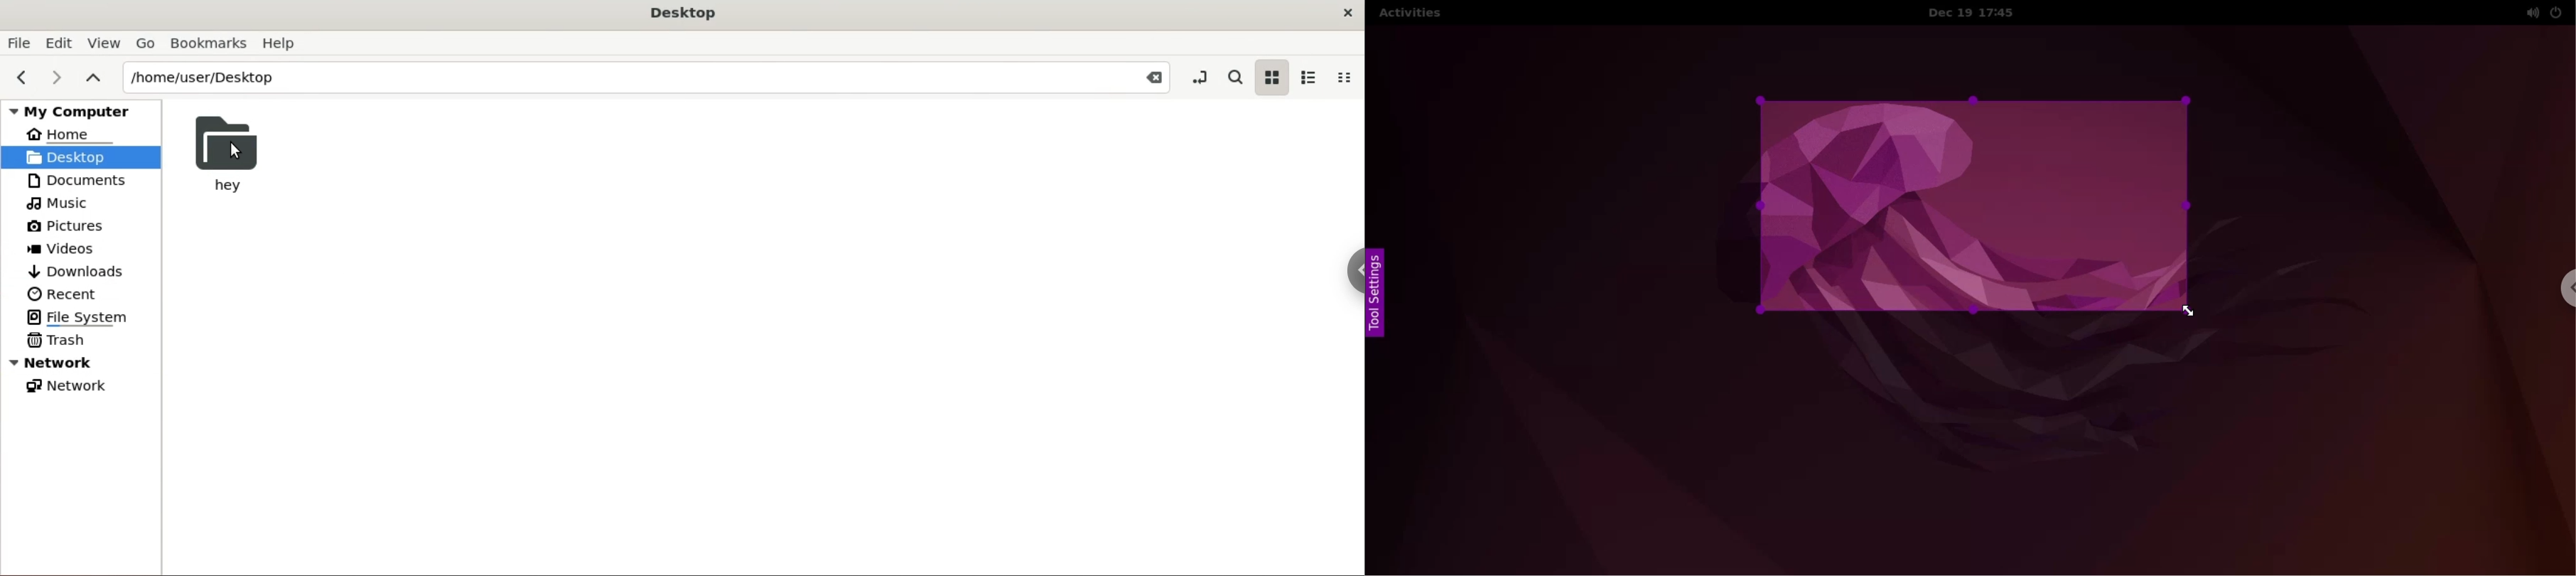 The height and width of the screenshot is (588, 2576). What do you see at coordinates (207, 42) in the screenshot?
I see `Bookmarks` at bounding box center [207, 42].